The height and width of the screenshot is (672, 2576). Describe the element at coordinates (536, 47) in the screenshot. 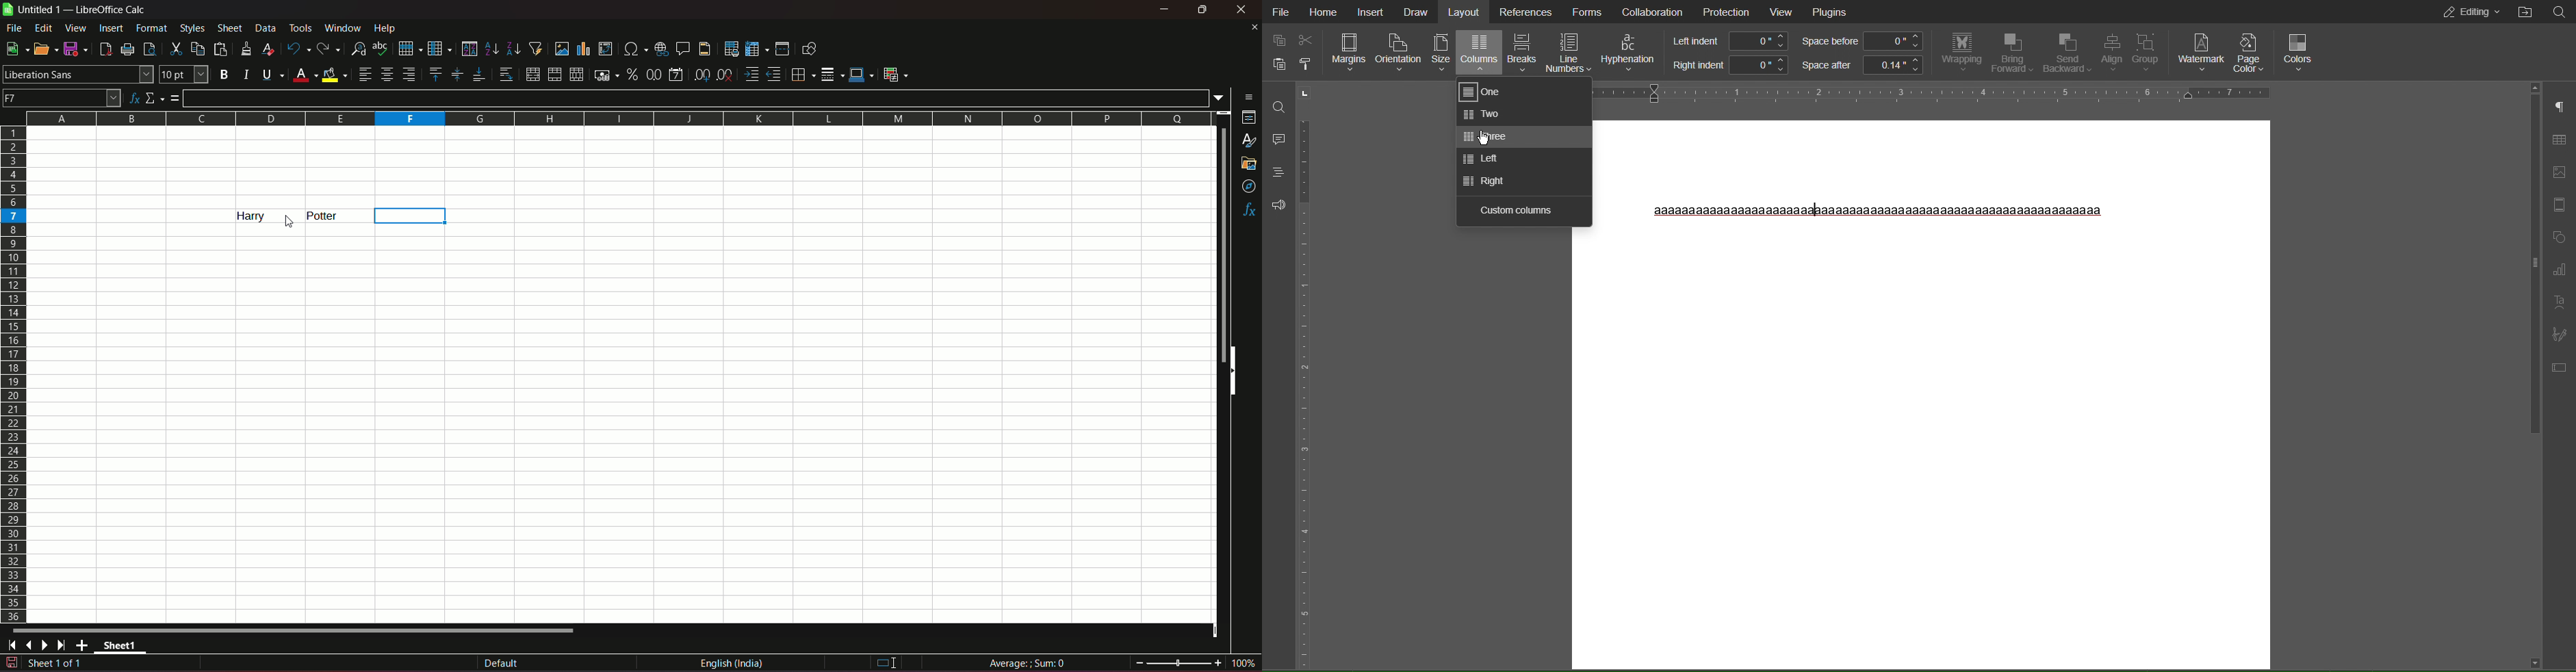

I see `auto filter` at that location.